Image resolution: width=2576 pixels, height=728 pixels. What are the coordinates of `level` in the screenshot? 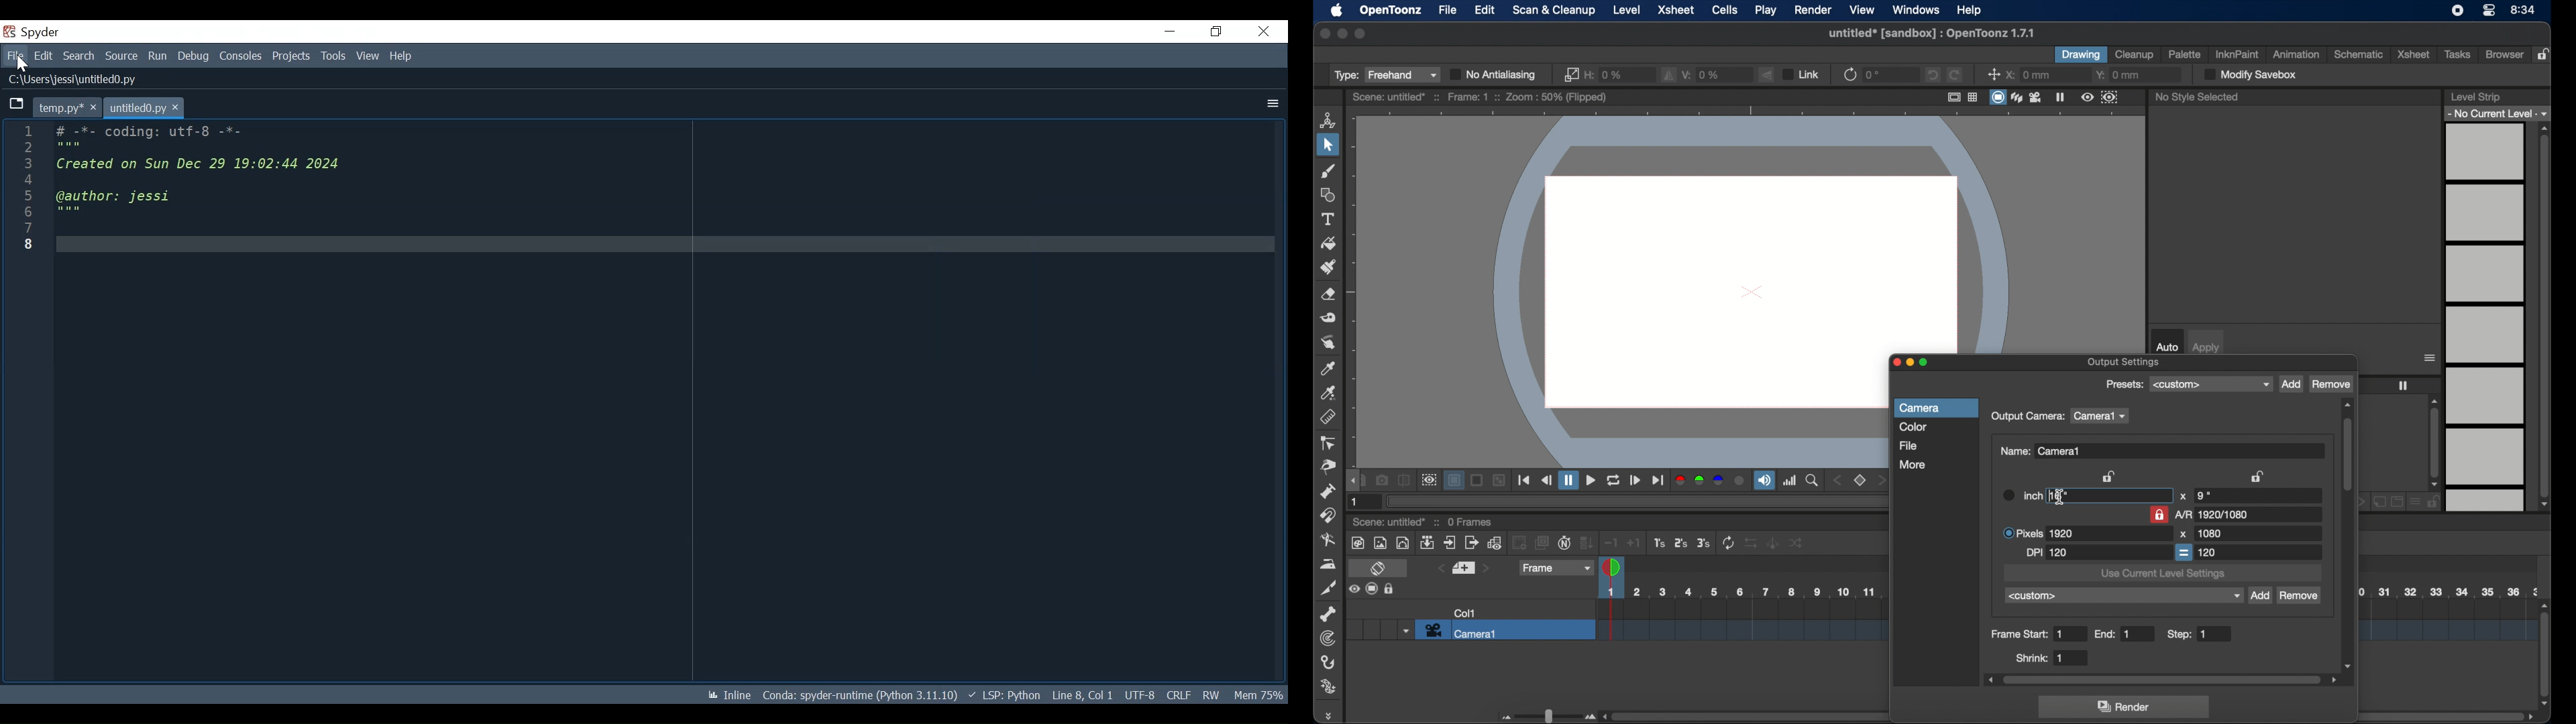 It's located at (1627, 10).